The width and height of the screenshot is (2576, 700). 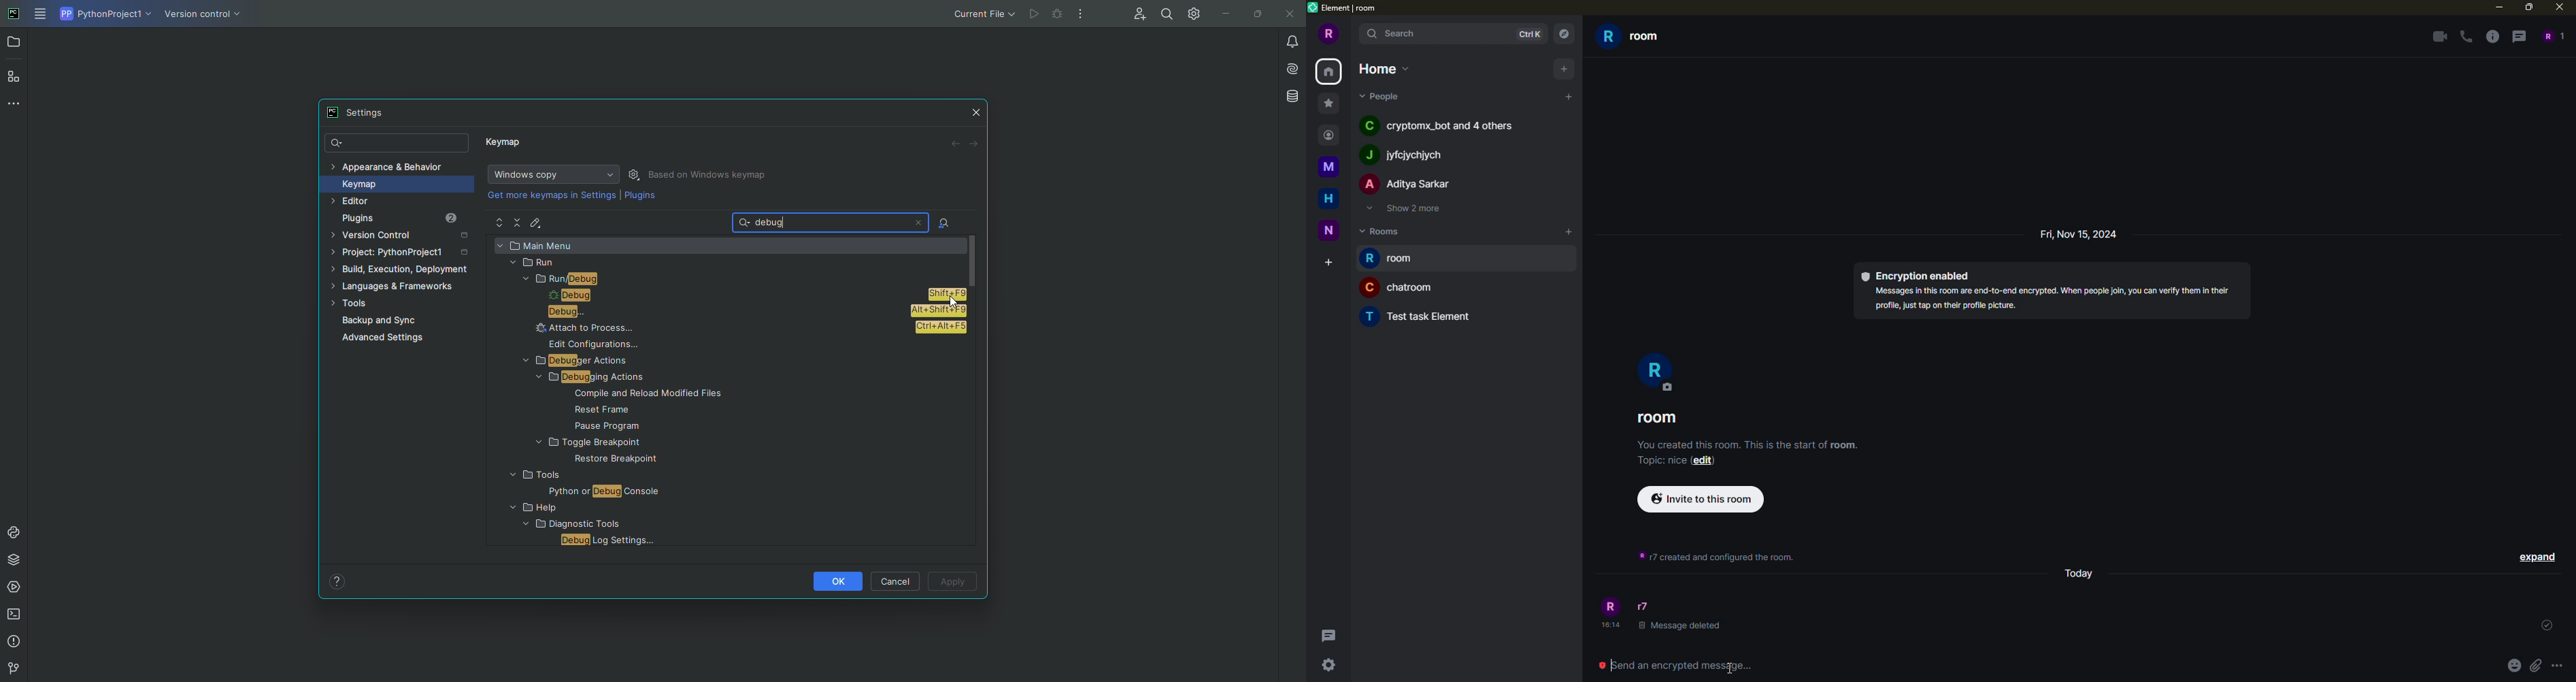 I want to click on OK, so click(x=836, y=581).